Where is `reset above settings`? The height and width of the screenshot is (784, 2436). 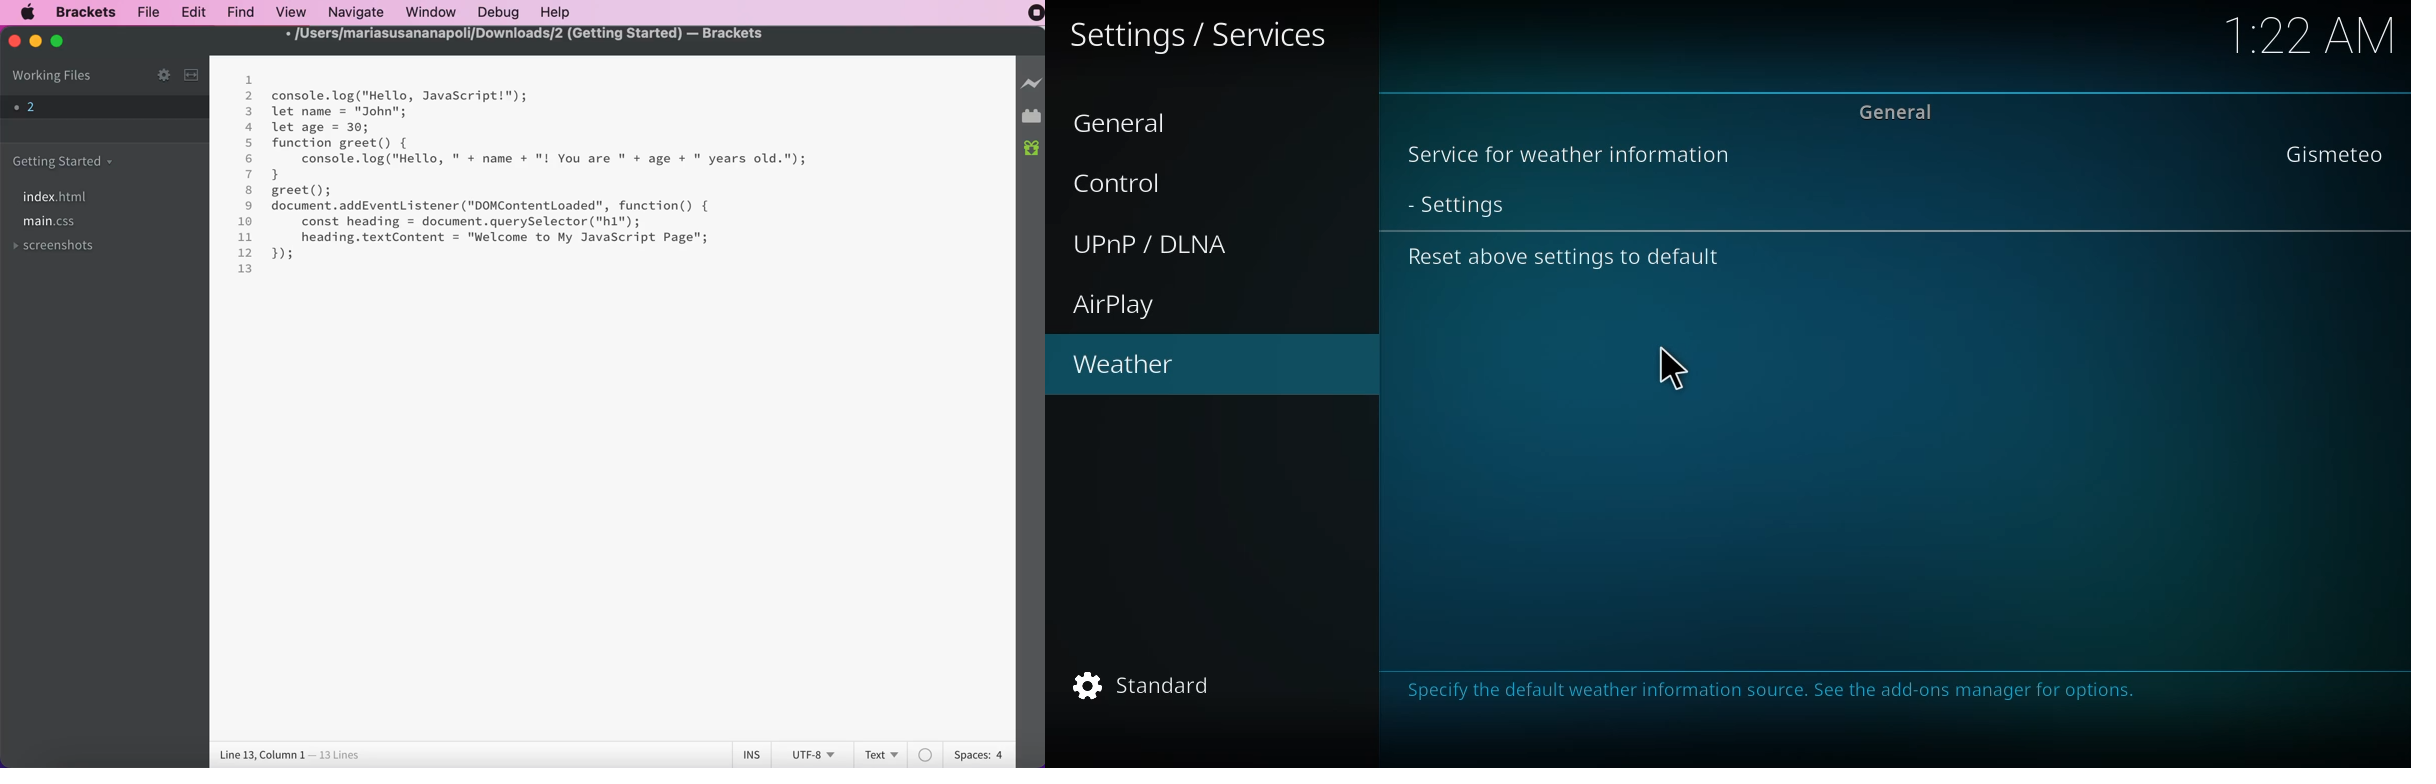 reset above settings is located at coordinates (1566, 257).